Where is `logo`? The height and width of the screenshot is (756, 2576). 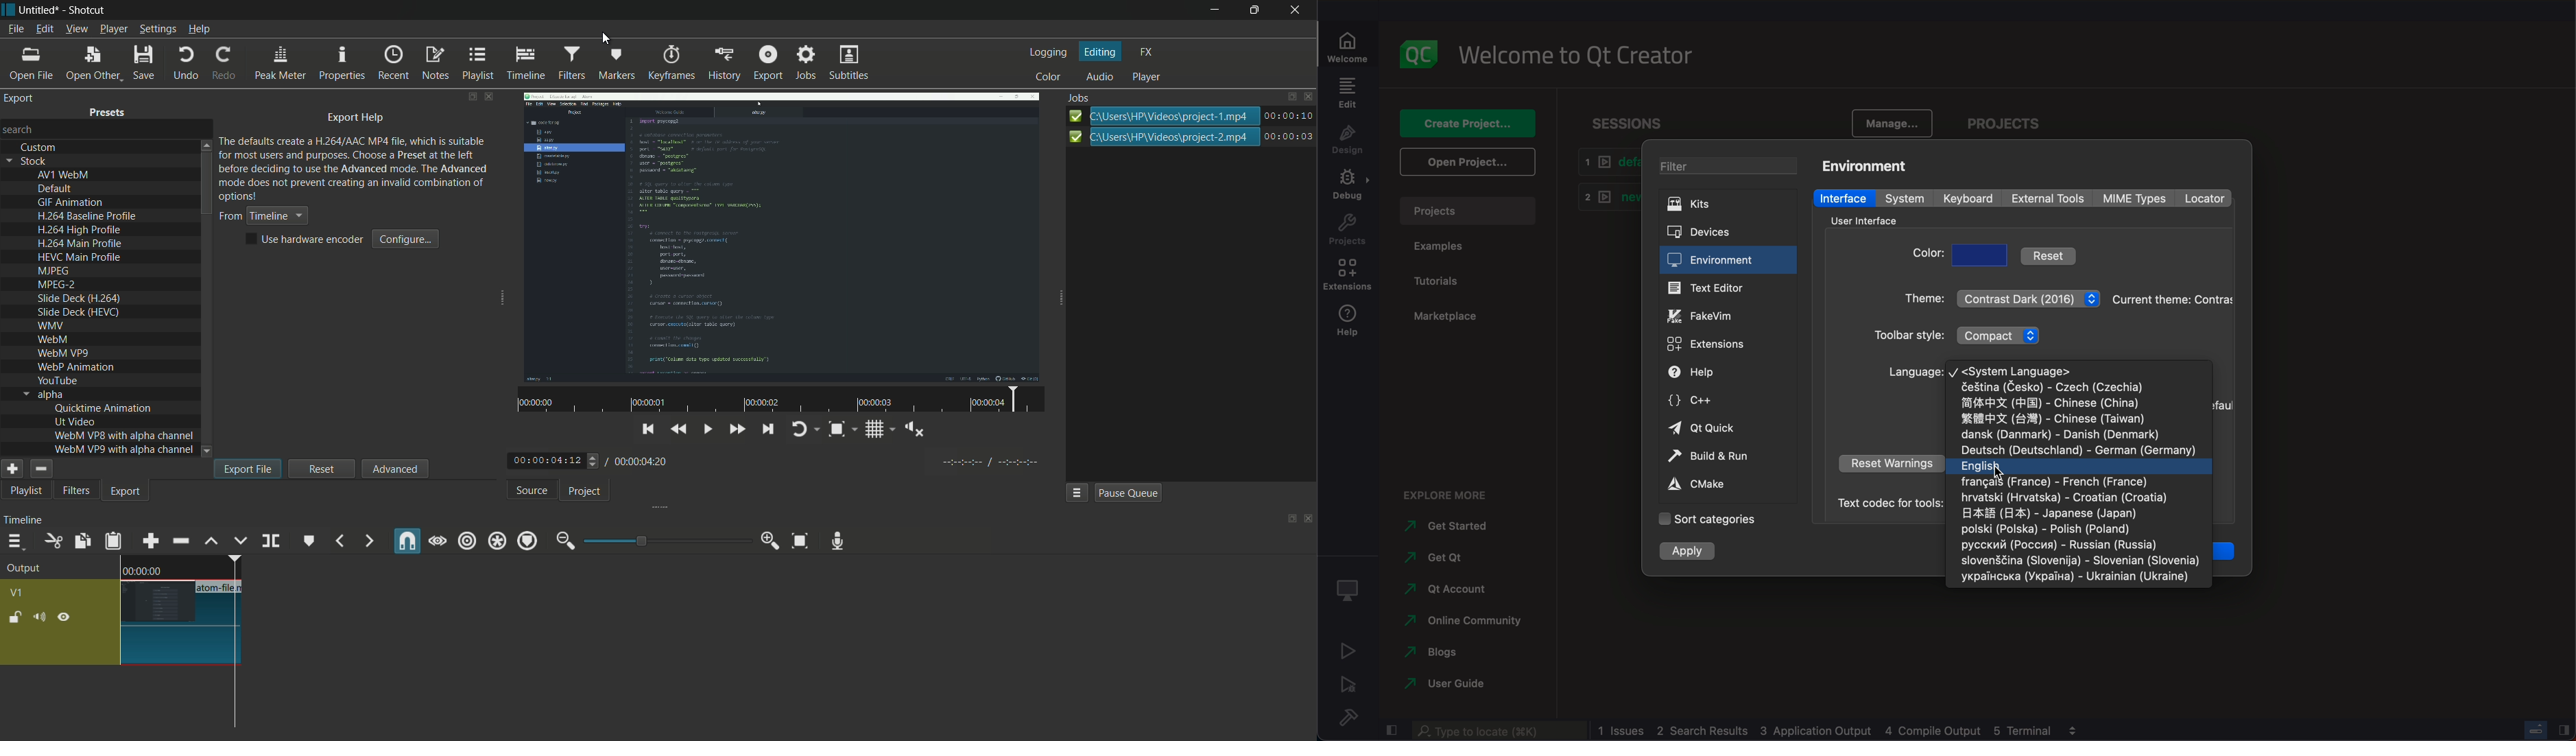
logo is located at coordinates (1416, 52).